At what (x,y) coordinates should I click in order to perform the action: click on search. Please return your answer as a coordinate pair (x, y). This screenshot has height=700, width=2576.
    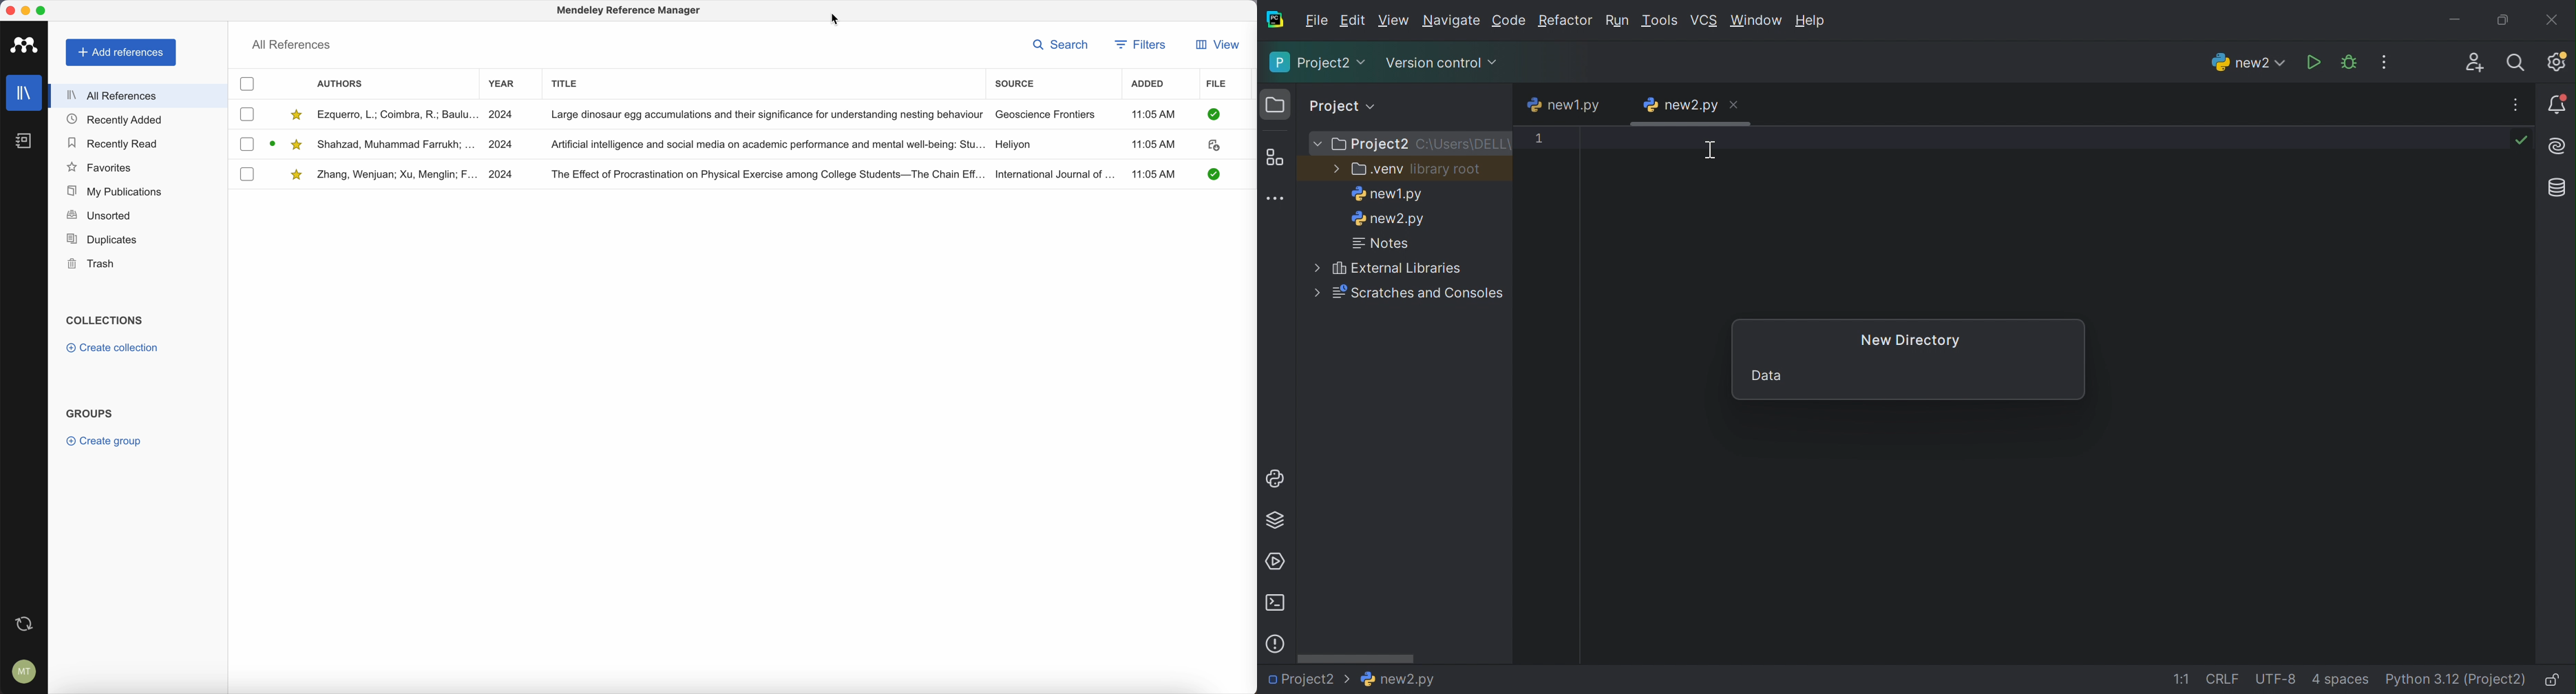
    Looking at the image, I should click on (1060, 44).